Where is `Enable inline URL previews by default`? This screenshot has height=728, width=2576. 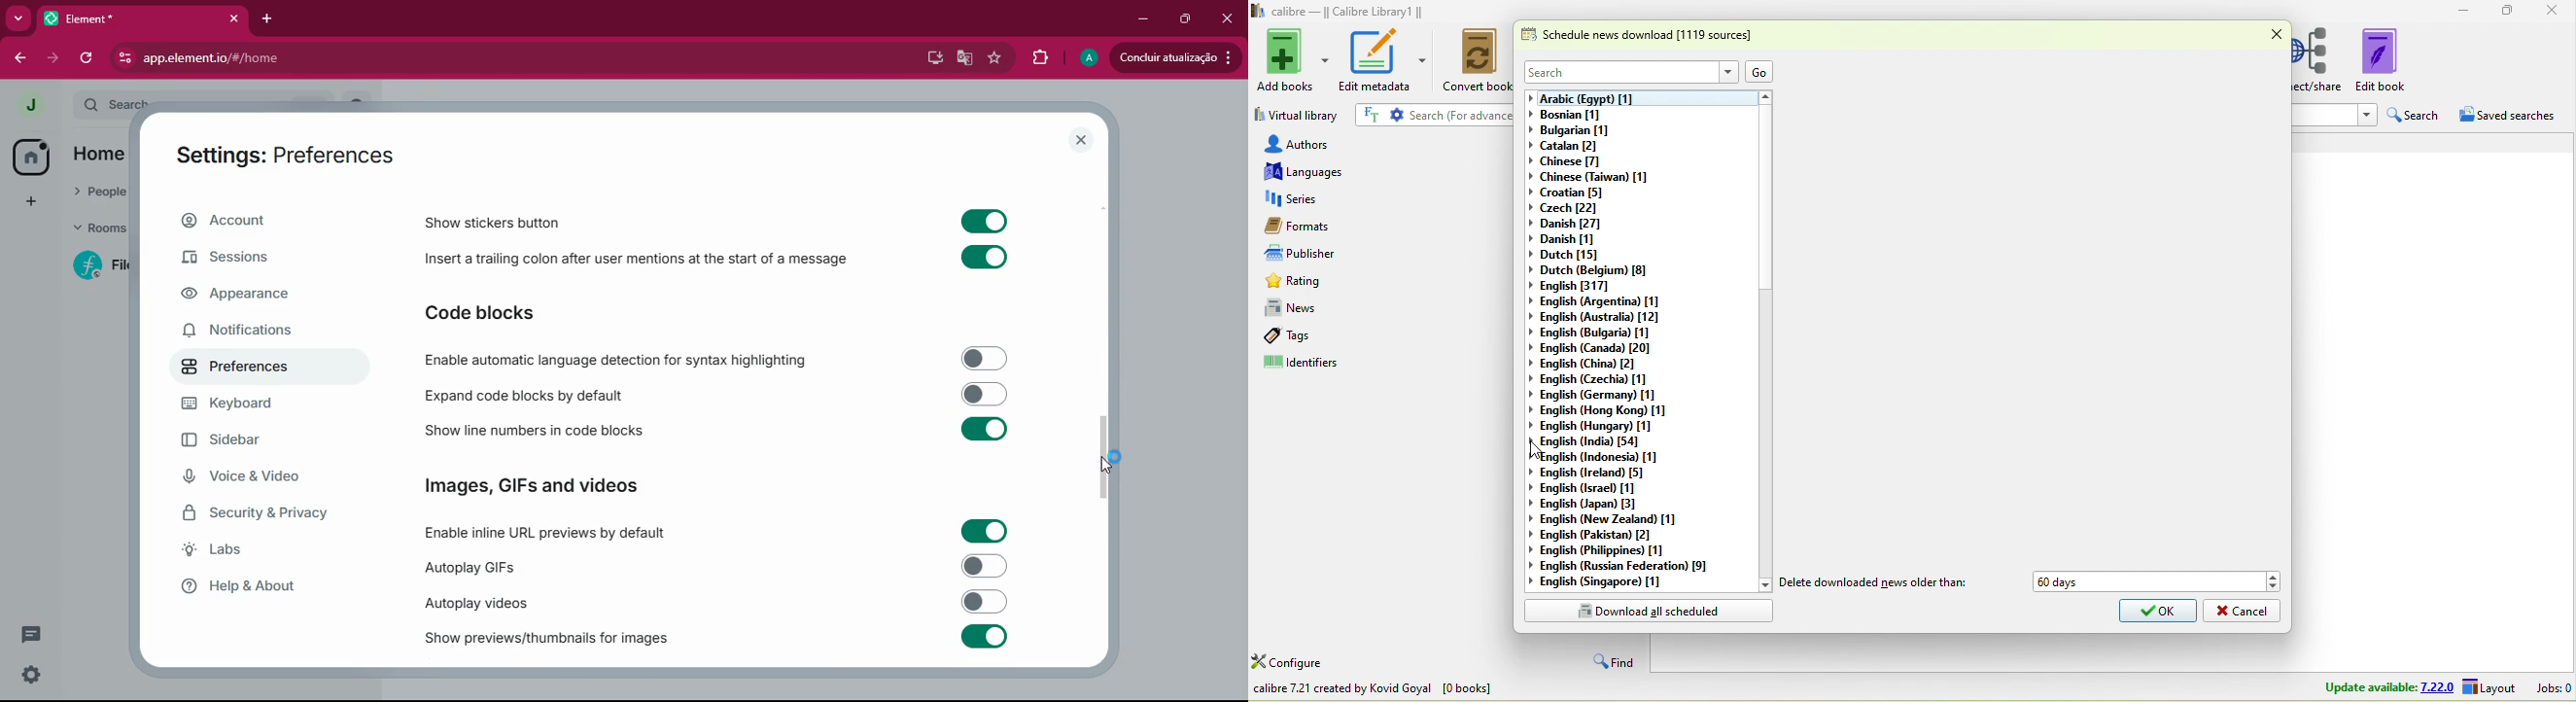 Enable inline URL previews by default is located at coordinates (546, 535).